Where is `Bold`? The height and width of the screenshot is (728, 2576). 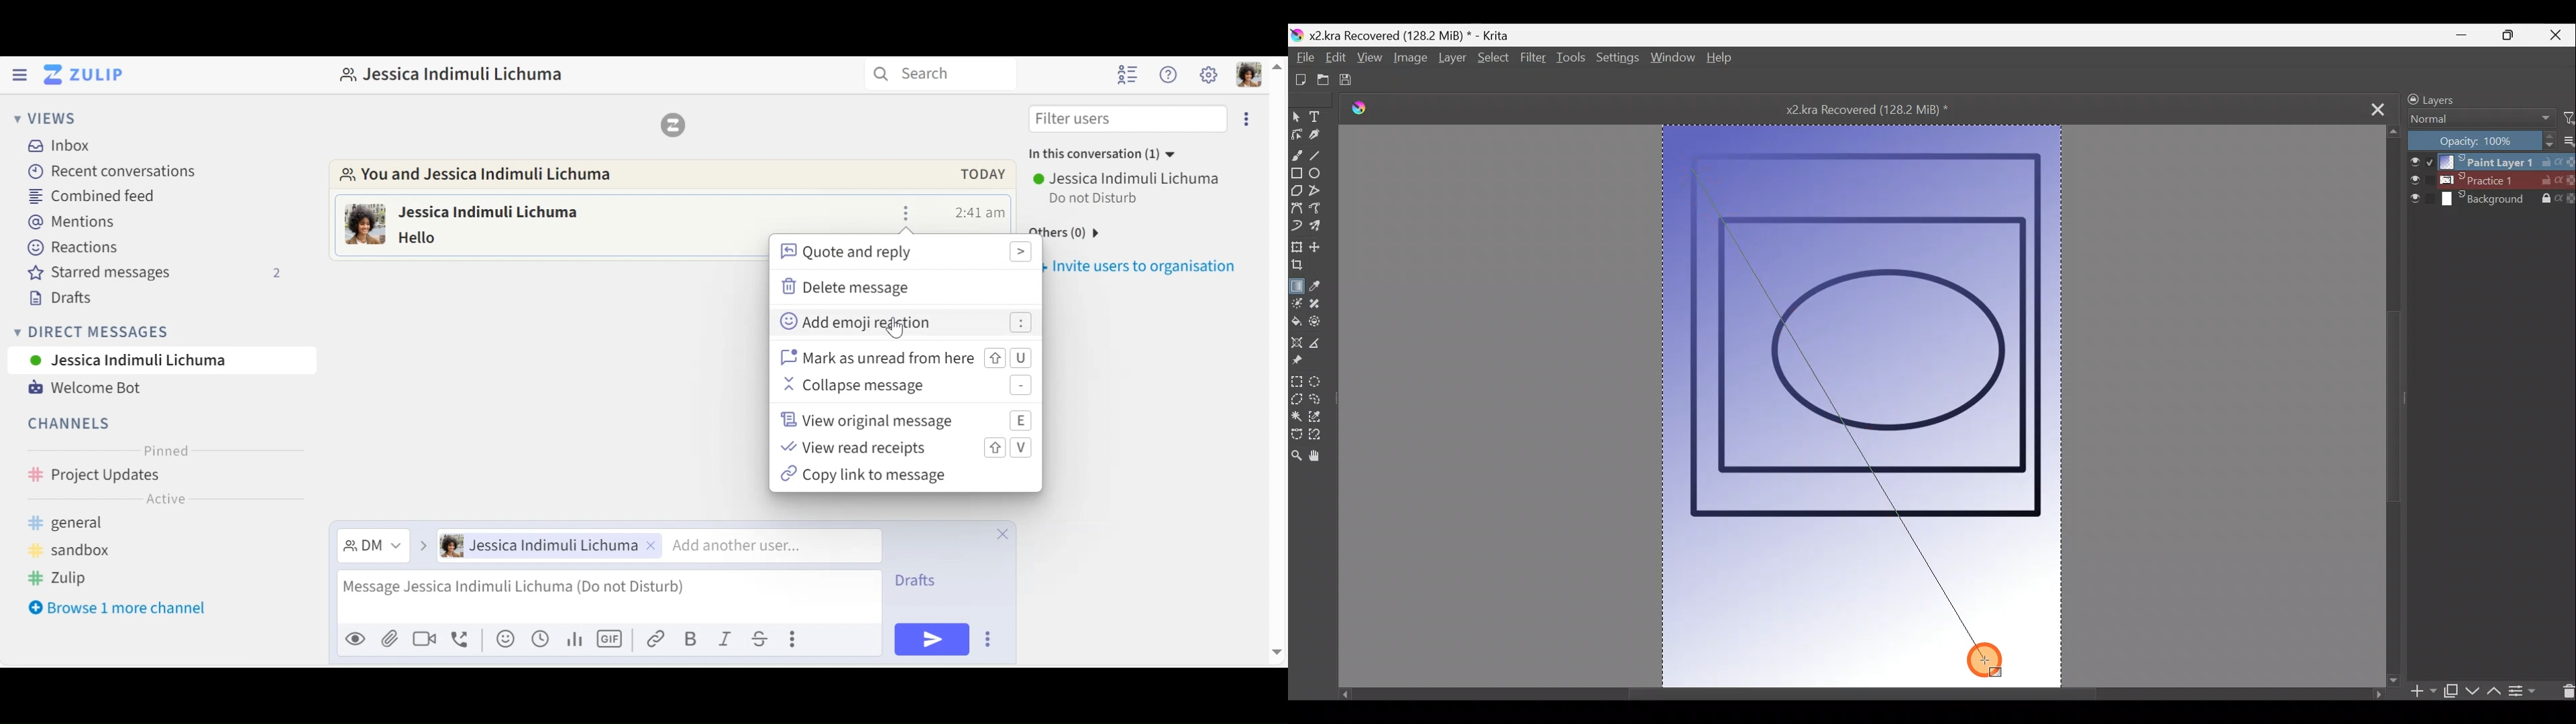 Bold is located at coordinates (691, 638).